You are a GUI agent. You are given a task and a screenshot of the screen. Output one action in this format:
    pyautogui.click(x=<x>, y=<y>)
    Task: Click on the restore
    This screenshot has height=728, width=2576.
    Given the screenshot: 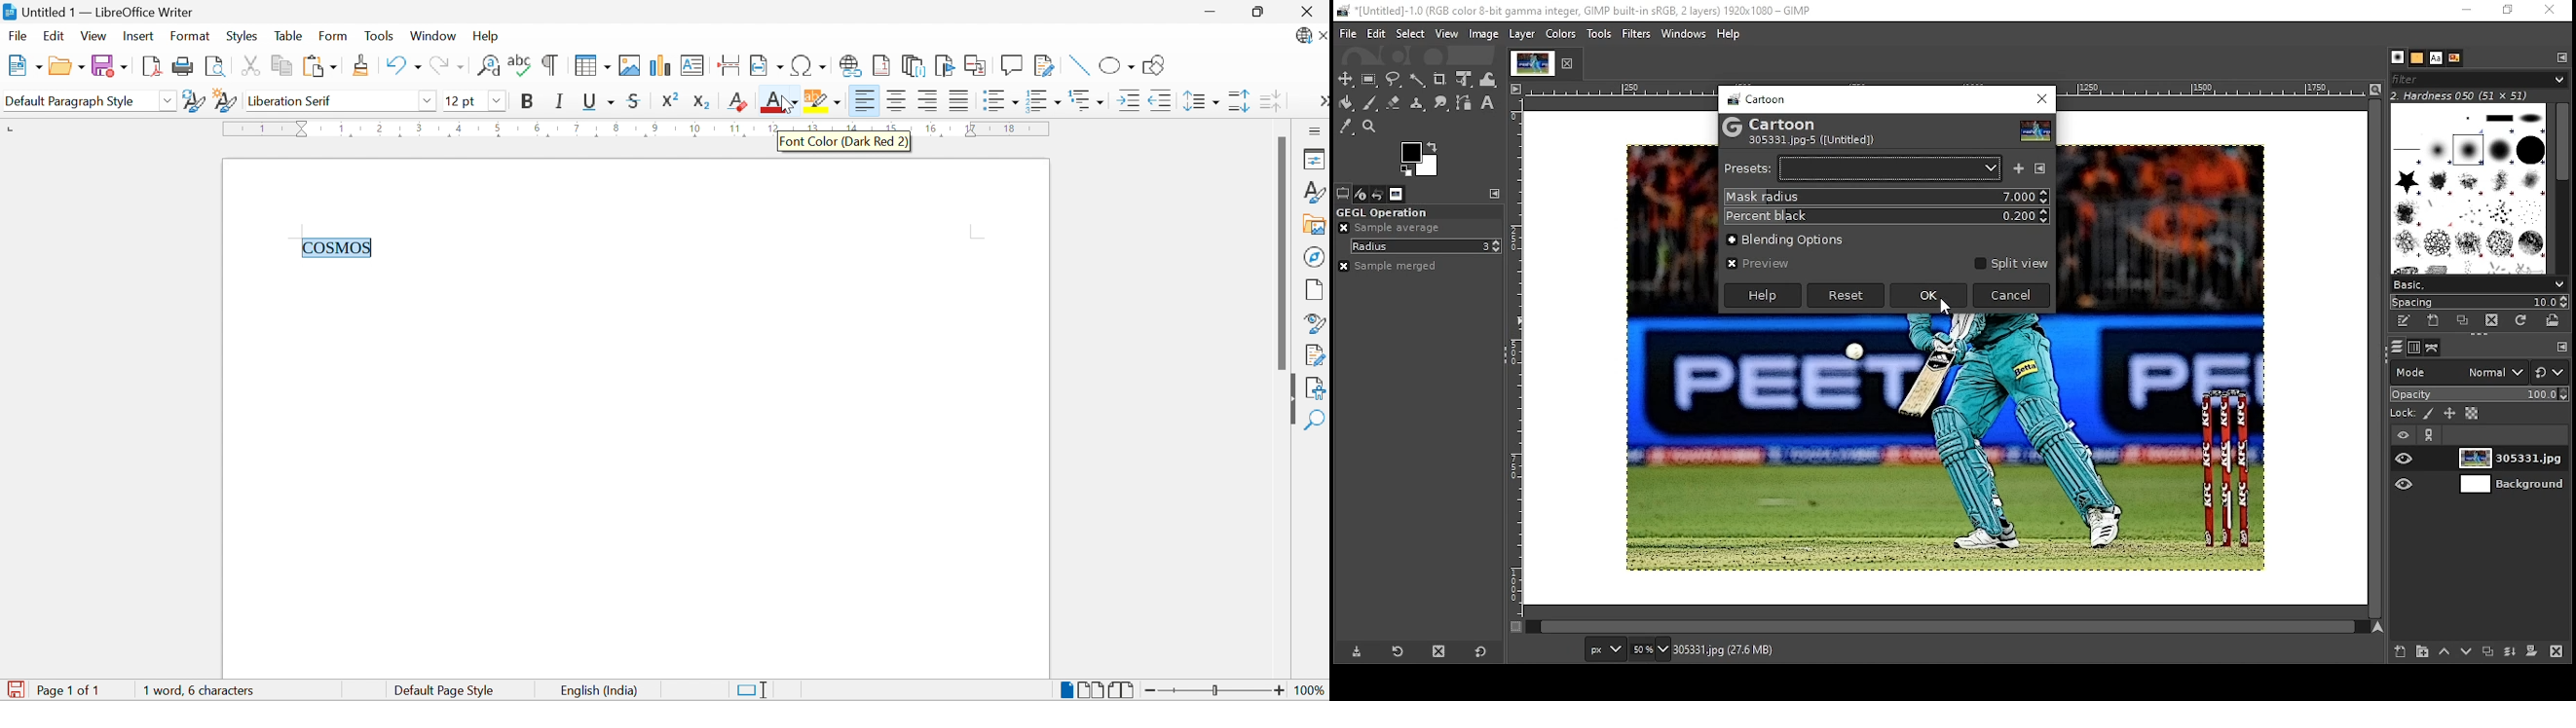 What is the action you would take?
    pyautogui.click(x=2506, y=11)
    